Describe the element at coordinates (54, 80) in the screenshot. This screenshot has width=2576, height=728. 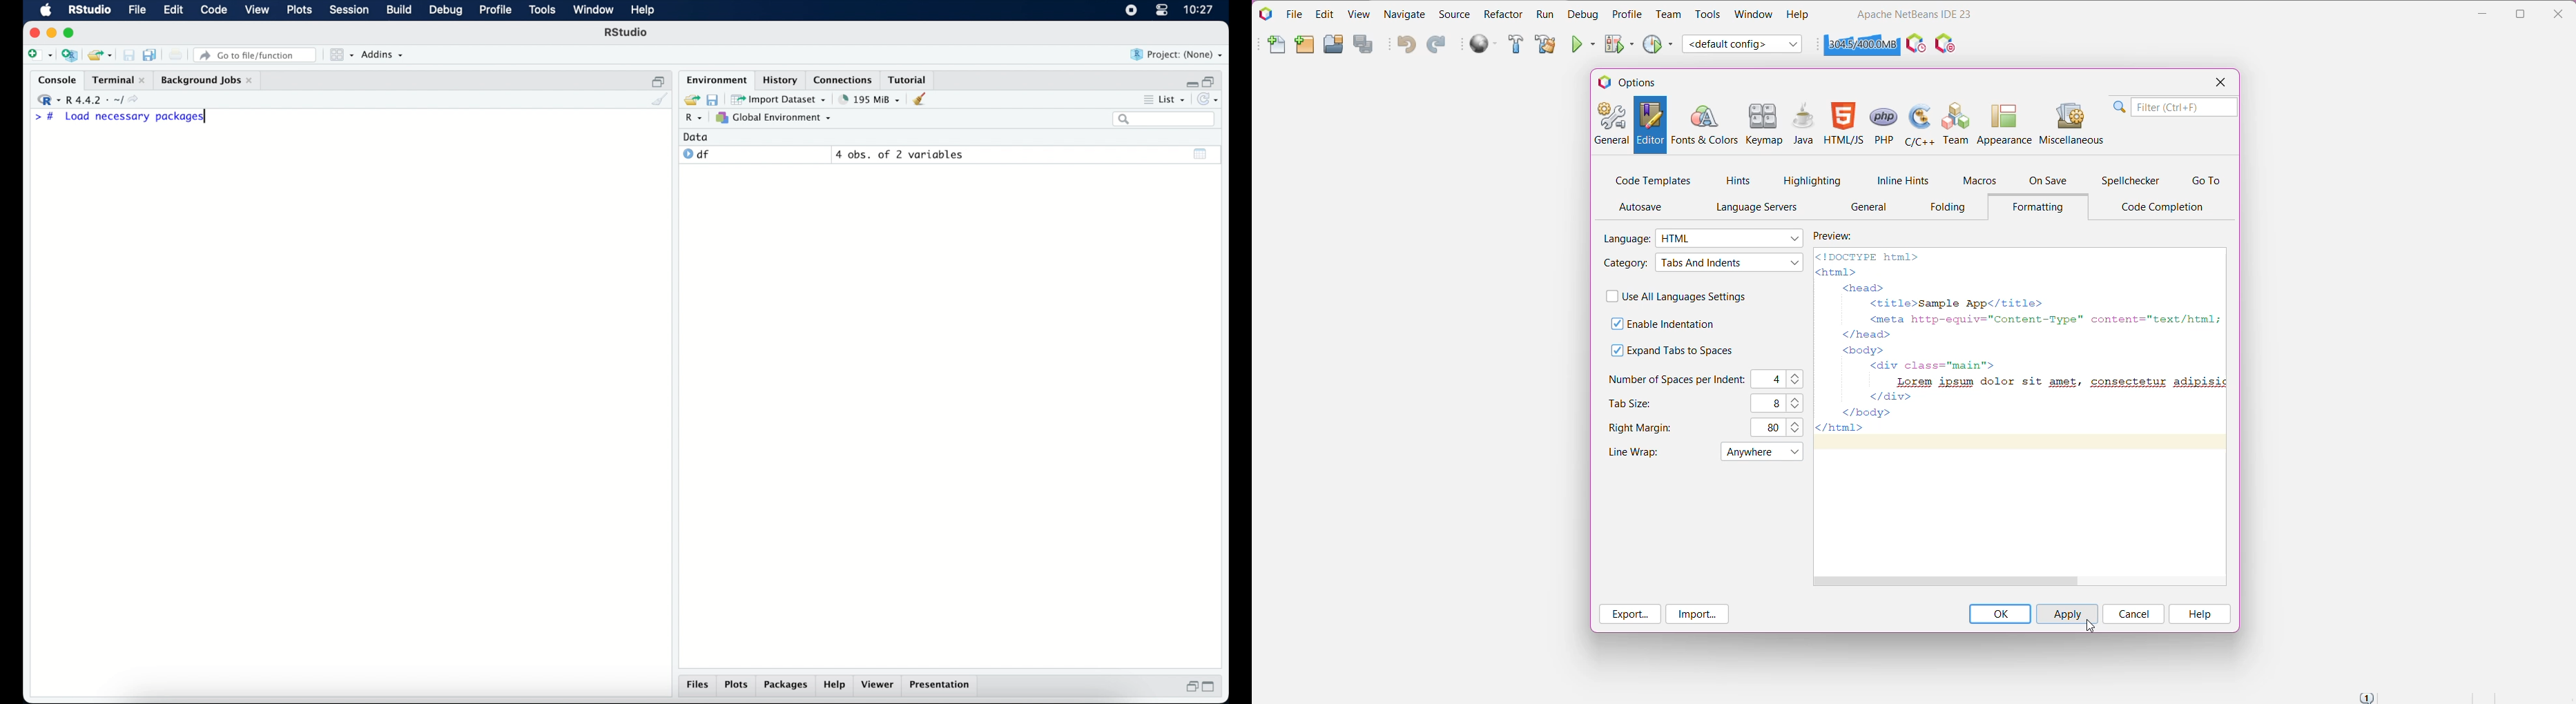
I see `console` at that location.